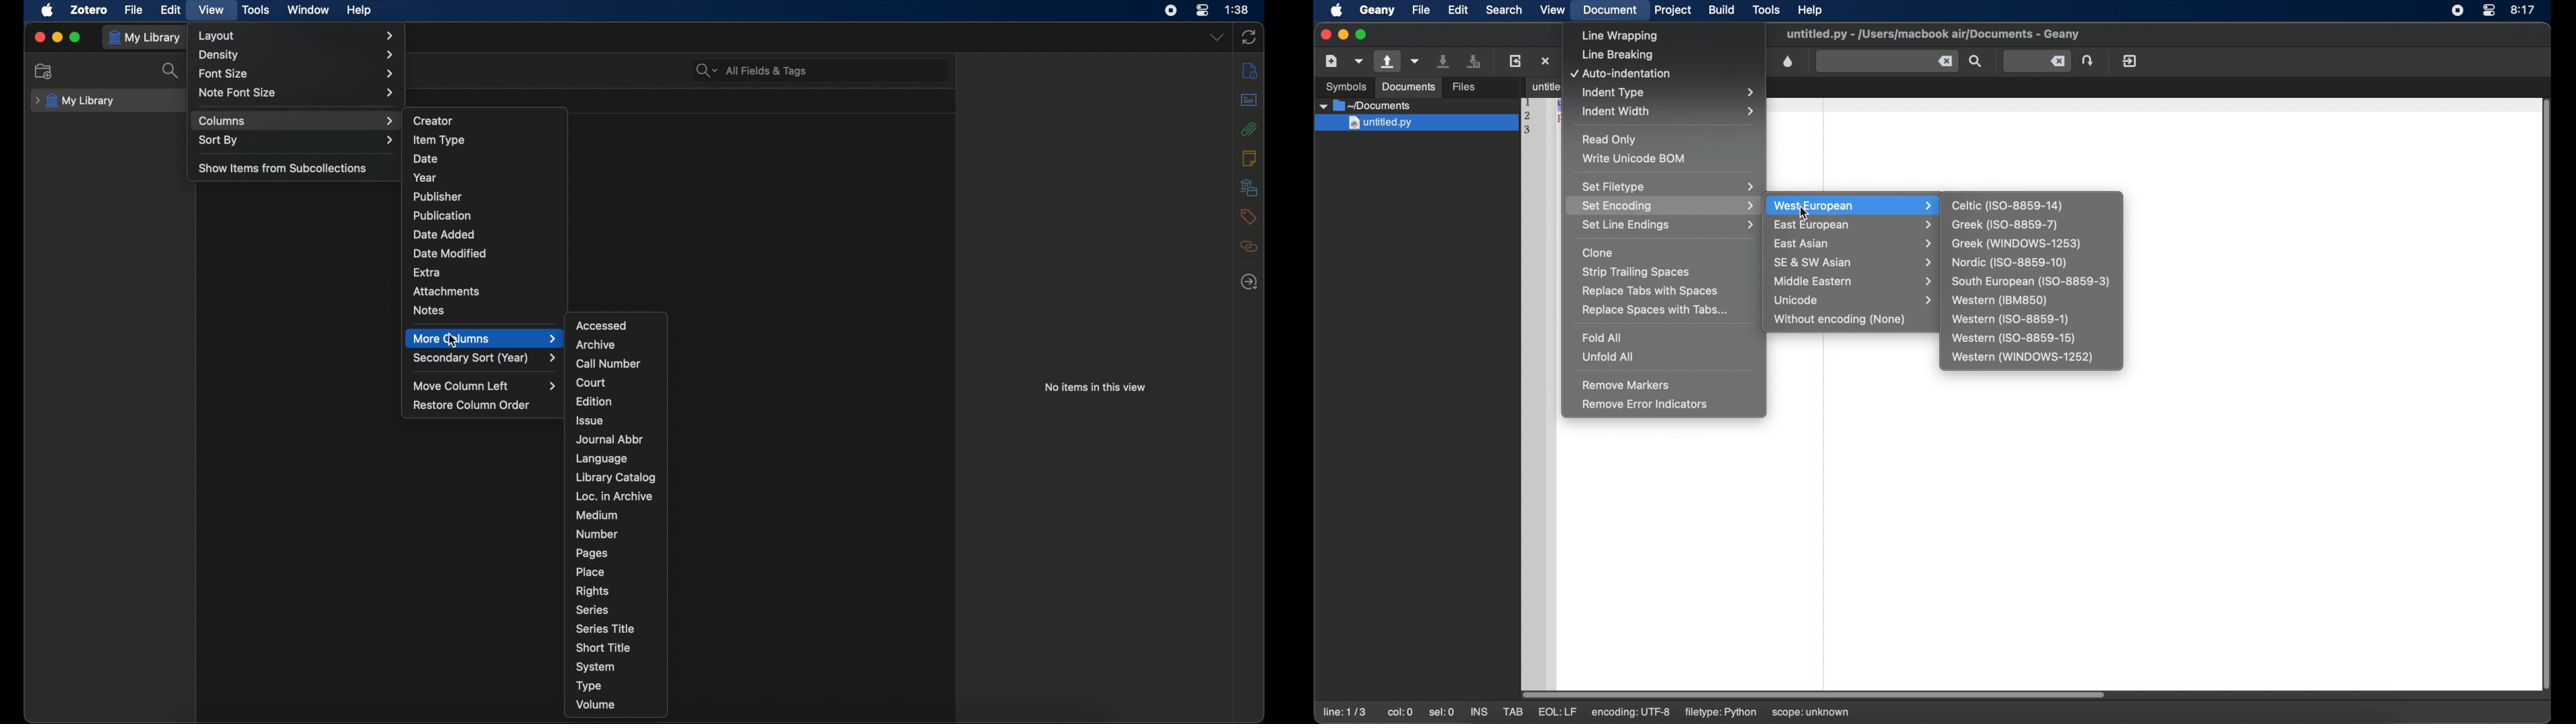  Describe the element at coordinates (1248, 99) in the screenshot. I see `abstracts` at that location.